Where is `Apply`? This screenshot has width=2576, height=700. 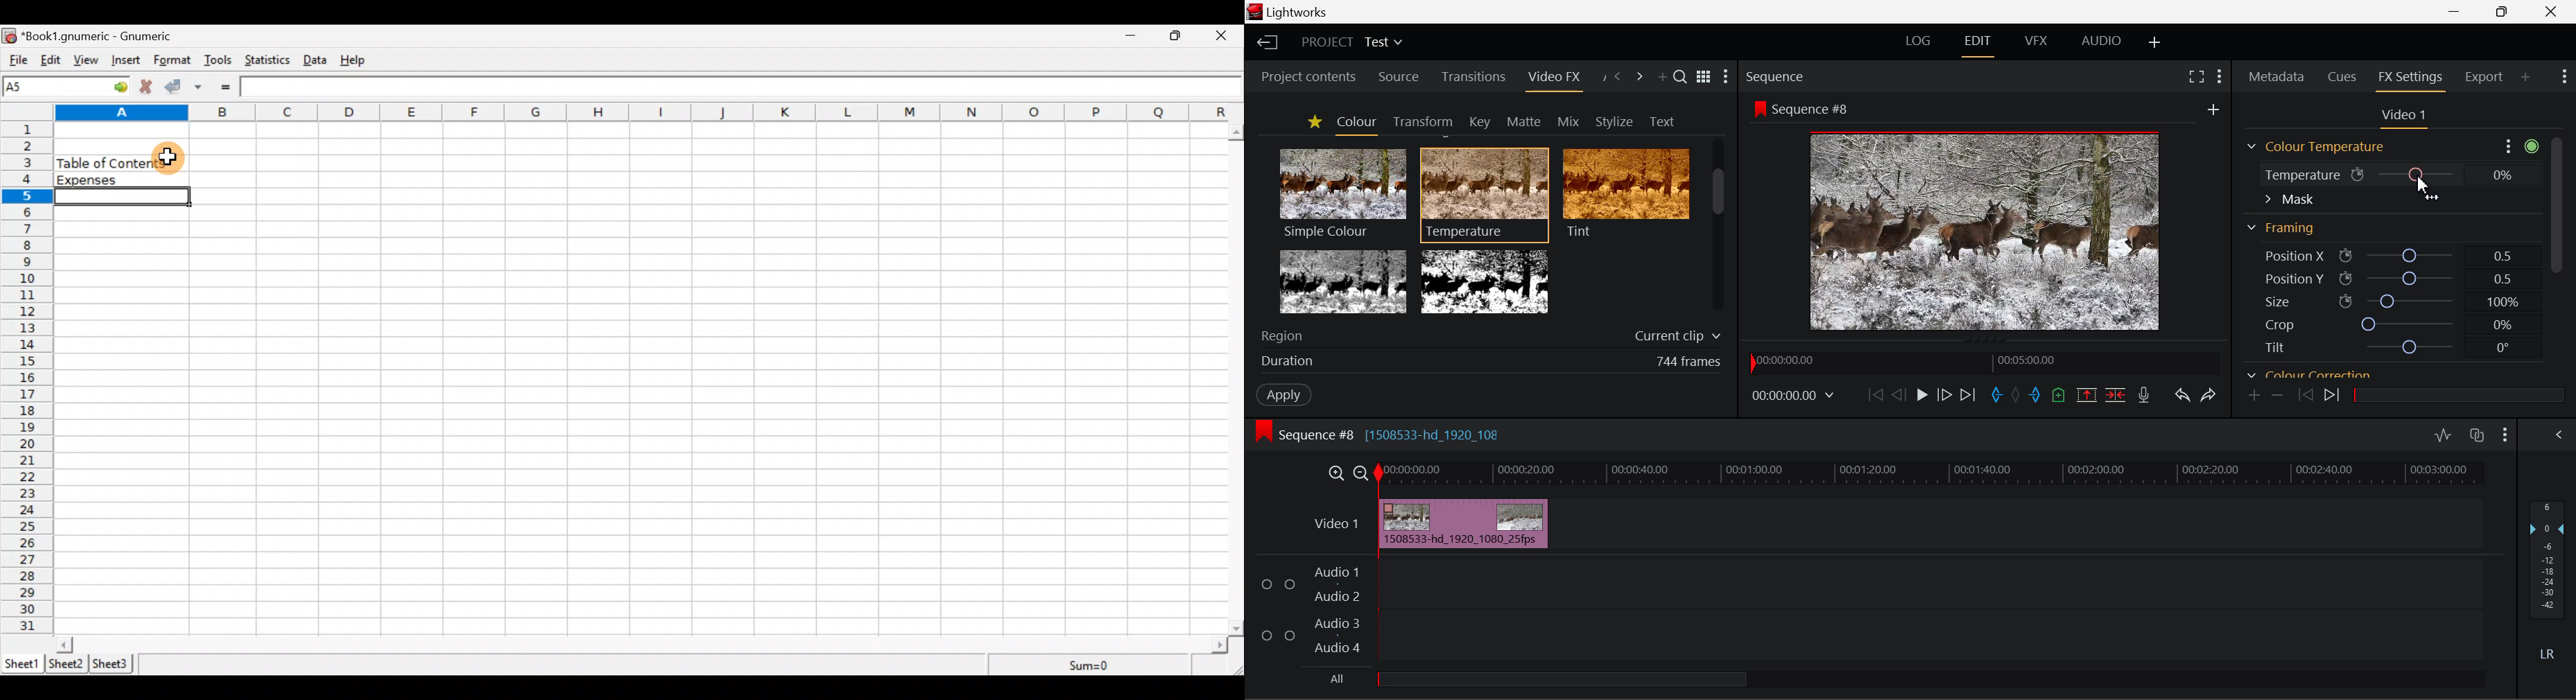 Apply is located at coordinates (1277, 394).